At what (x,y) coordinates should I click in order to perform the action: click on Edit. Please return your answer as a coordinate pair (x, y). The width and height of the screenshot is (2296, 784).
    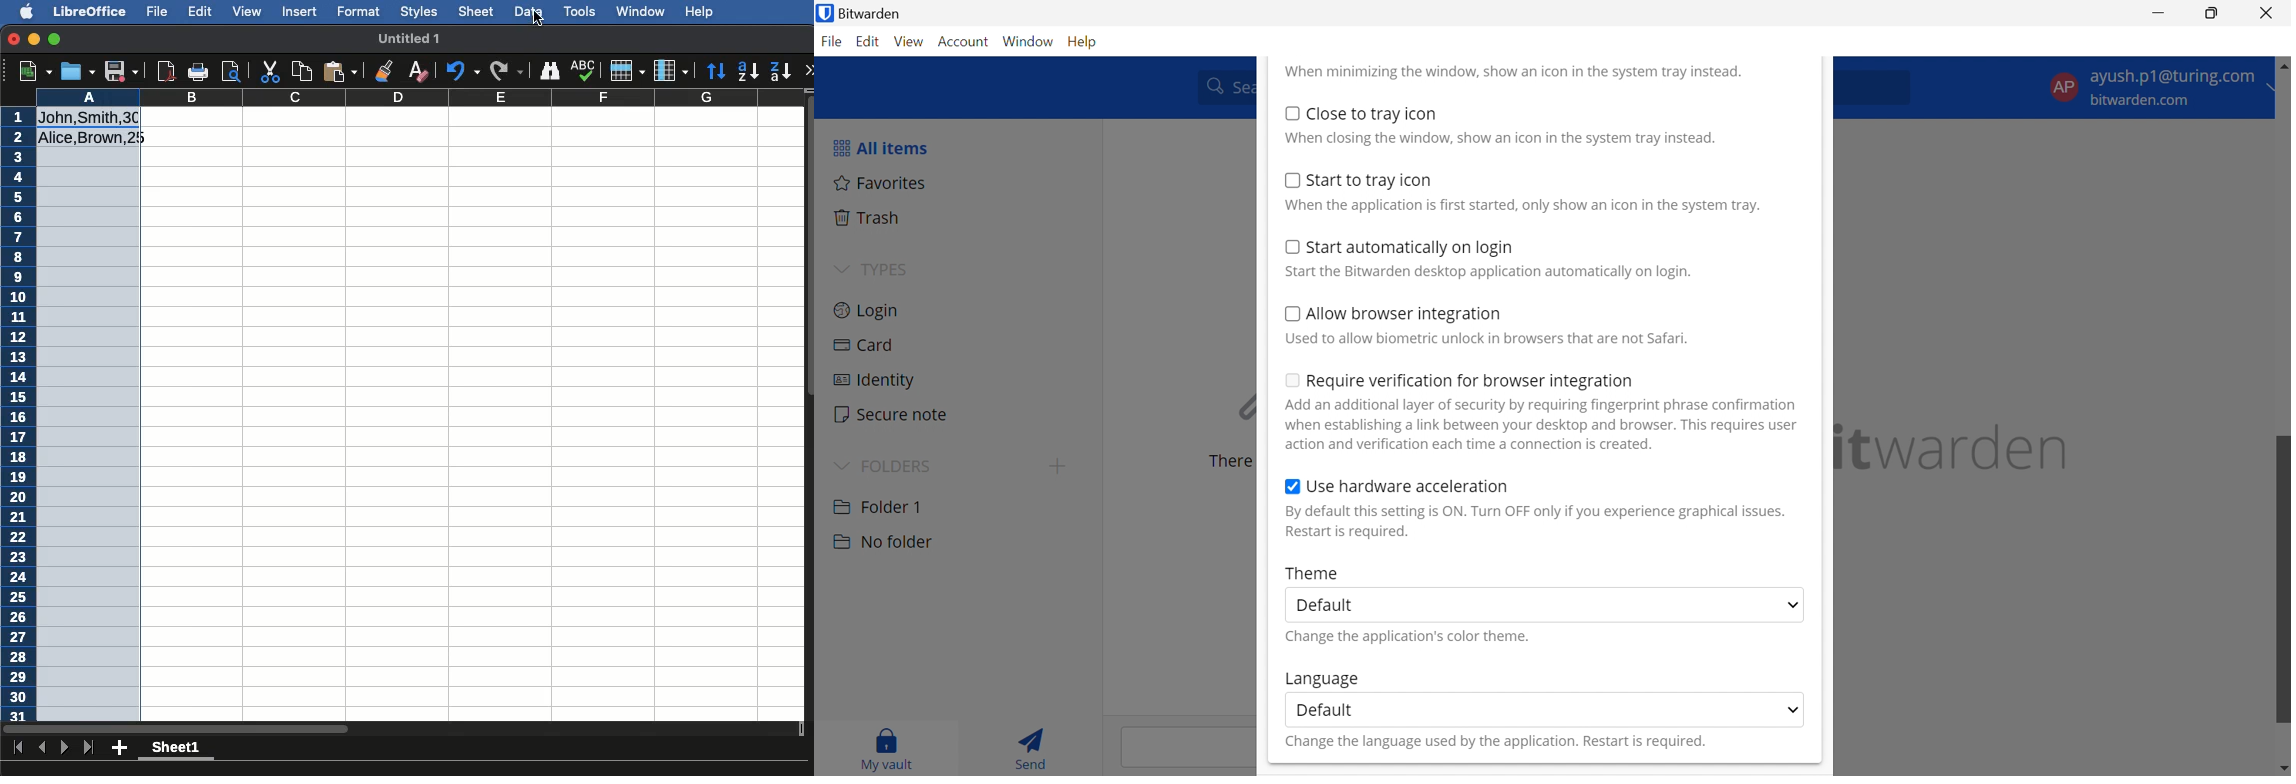
    Looking at the image, I should click on (869, 43).